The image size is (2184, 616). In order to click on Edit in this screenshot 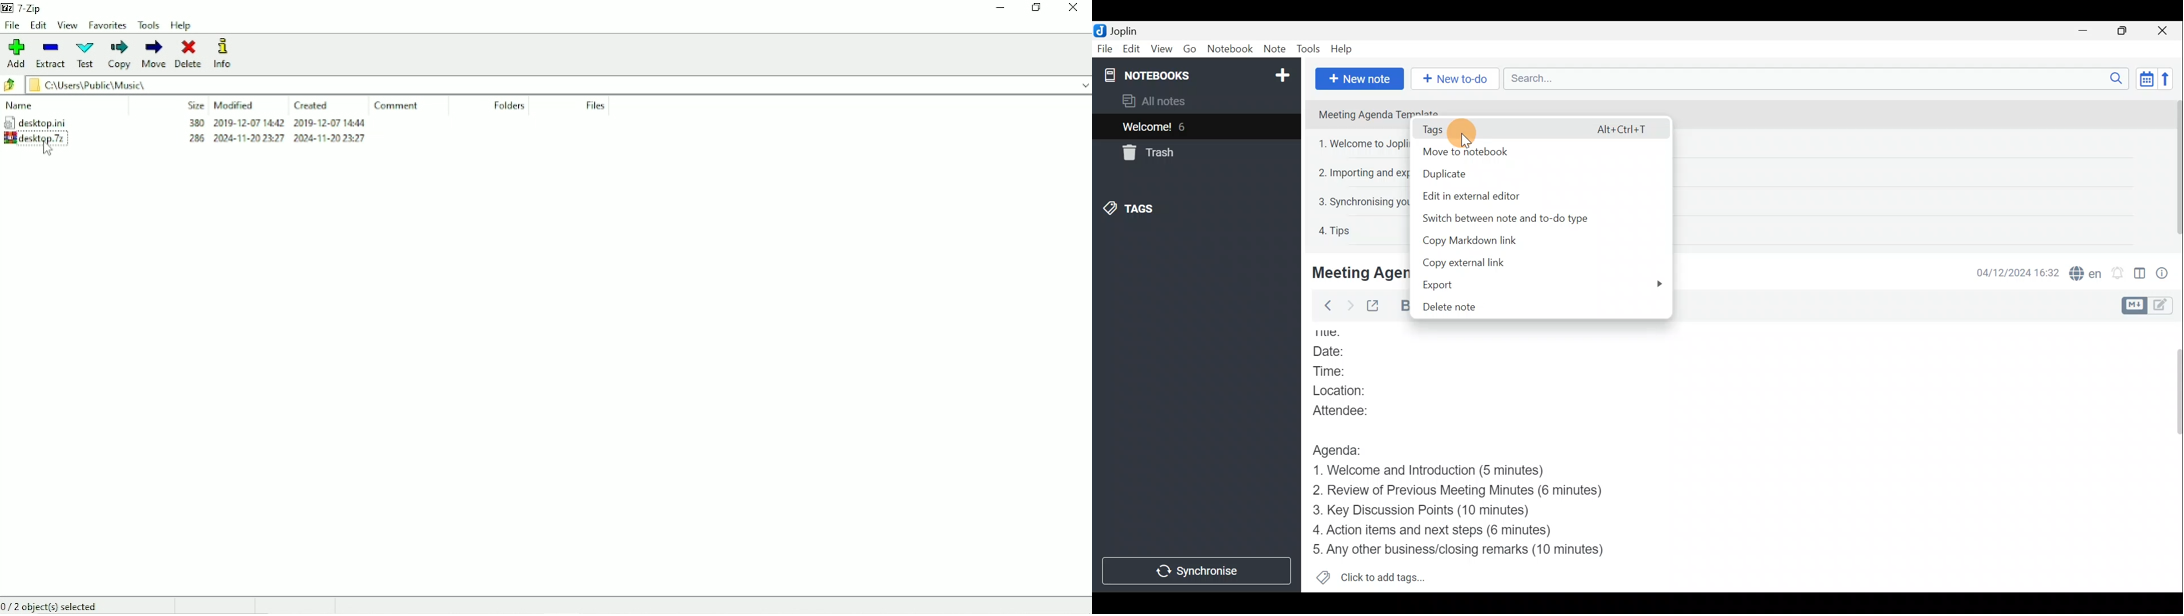, I will do `click(39, 26)`.